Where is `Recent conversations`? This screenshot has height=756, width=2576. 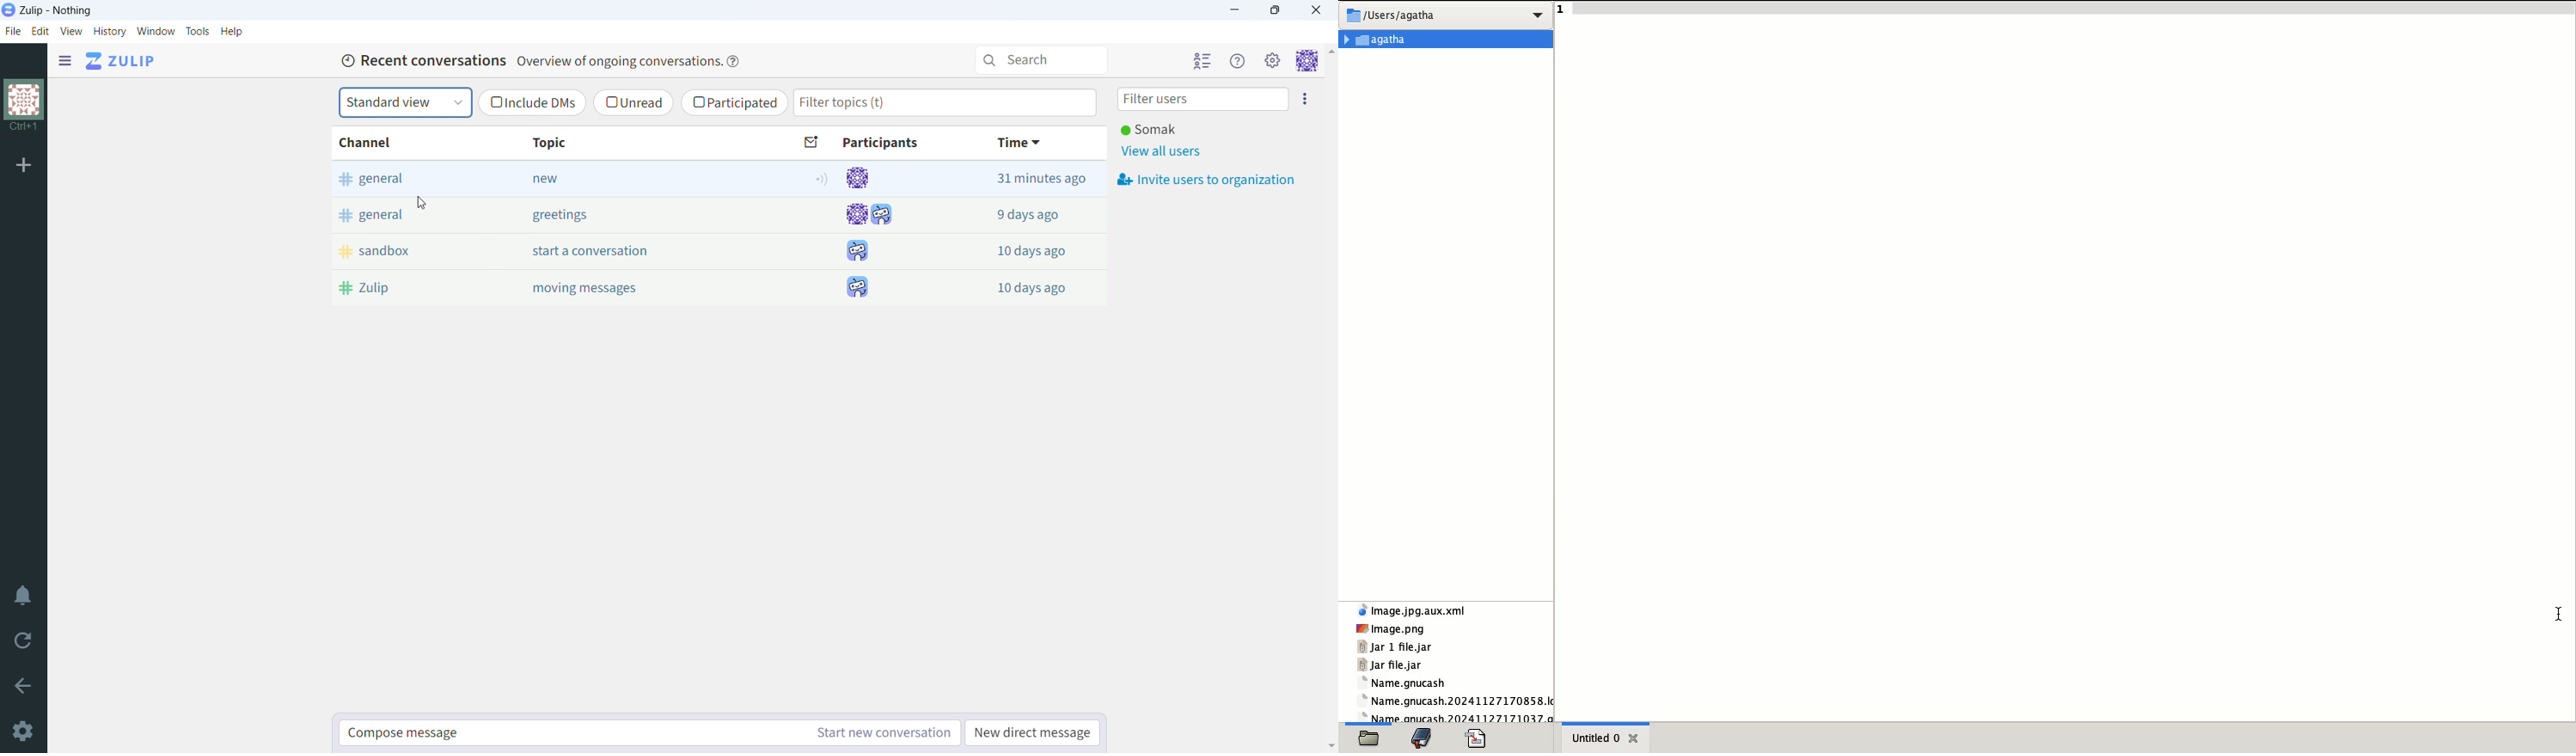
Recent conversations is located at coordinates (421, 61).